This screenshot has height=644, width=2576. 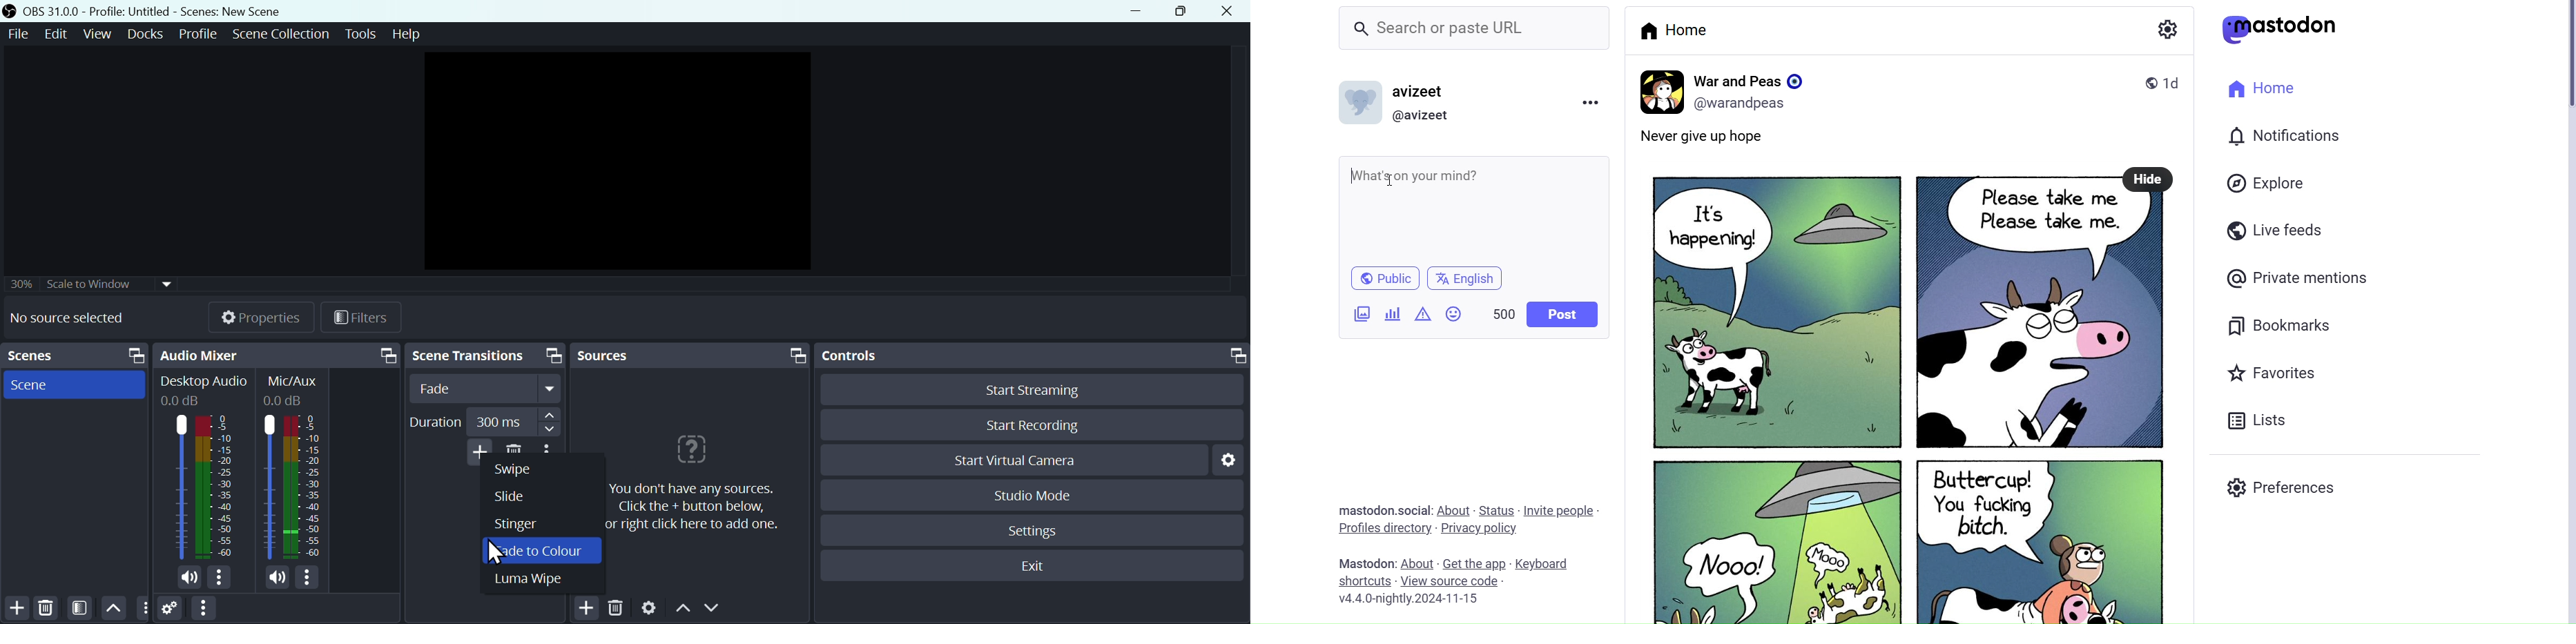 I want to click on , so click(x=199, y=32).